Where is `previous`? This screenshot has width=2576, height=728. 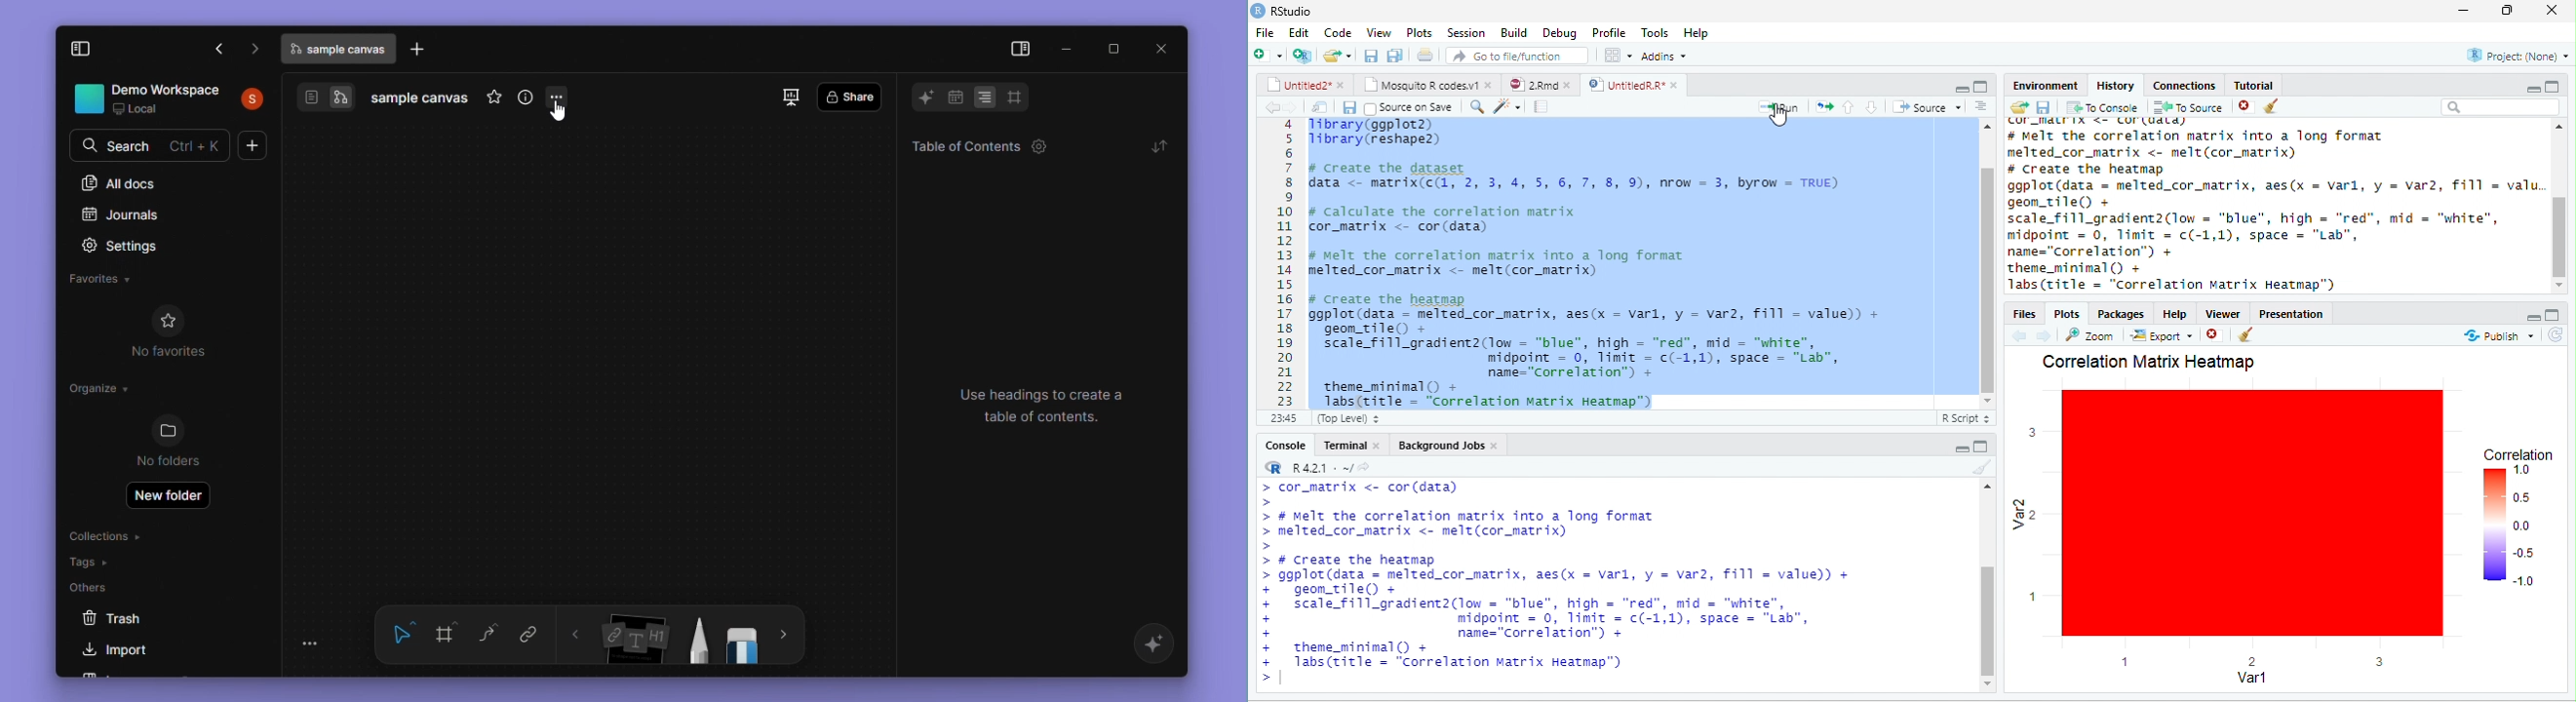 previous is located at coordinates (2023, 335).